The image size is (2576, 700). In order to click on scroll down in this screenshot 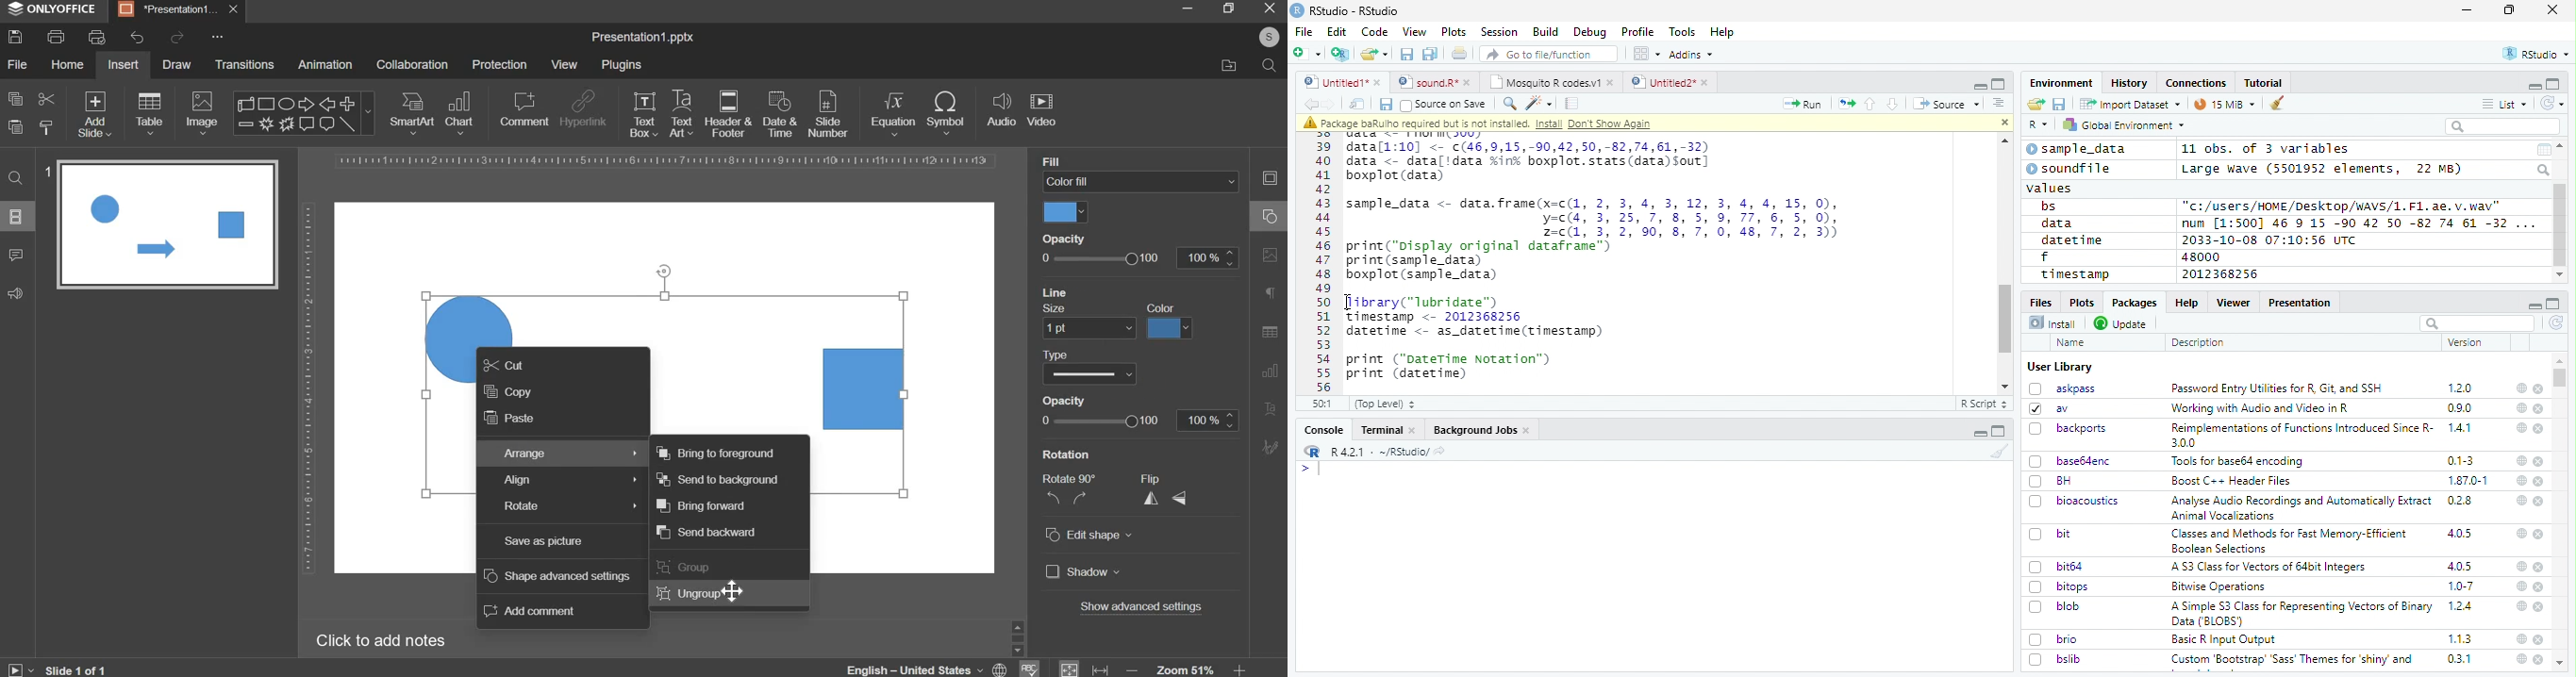, I will do `click(2006, 387)`.